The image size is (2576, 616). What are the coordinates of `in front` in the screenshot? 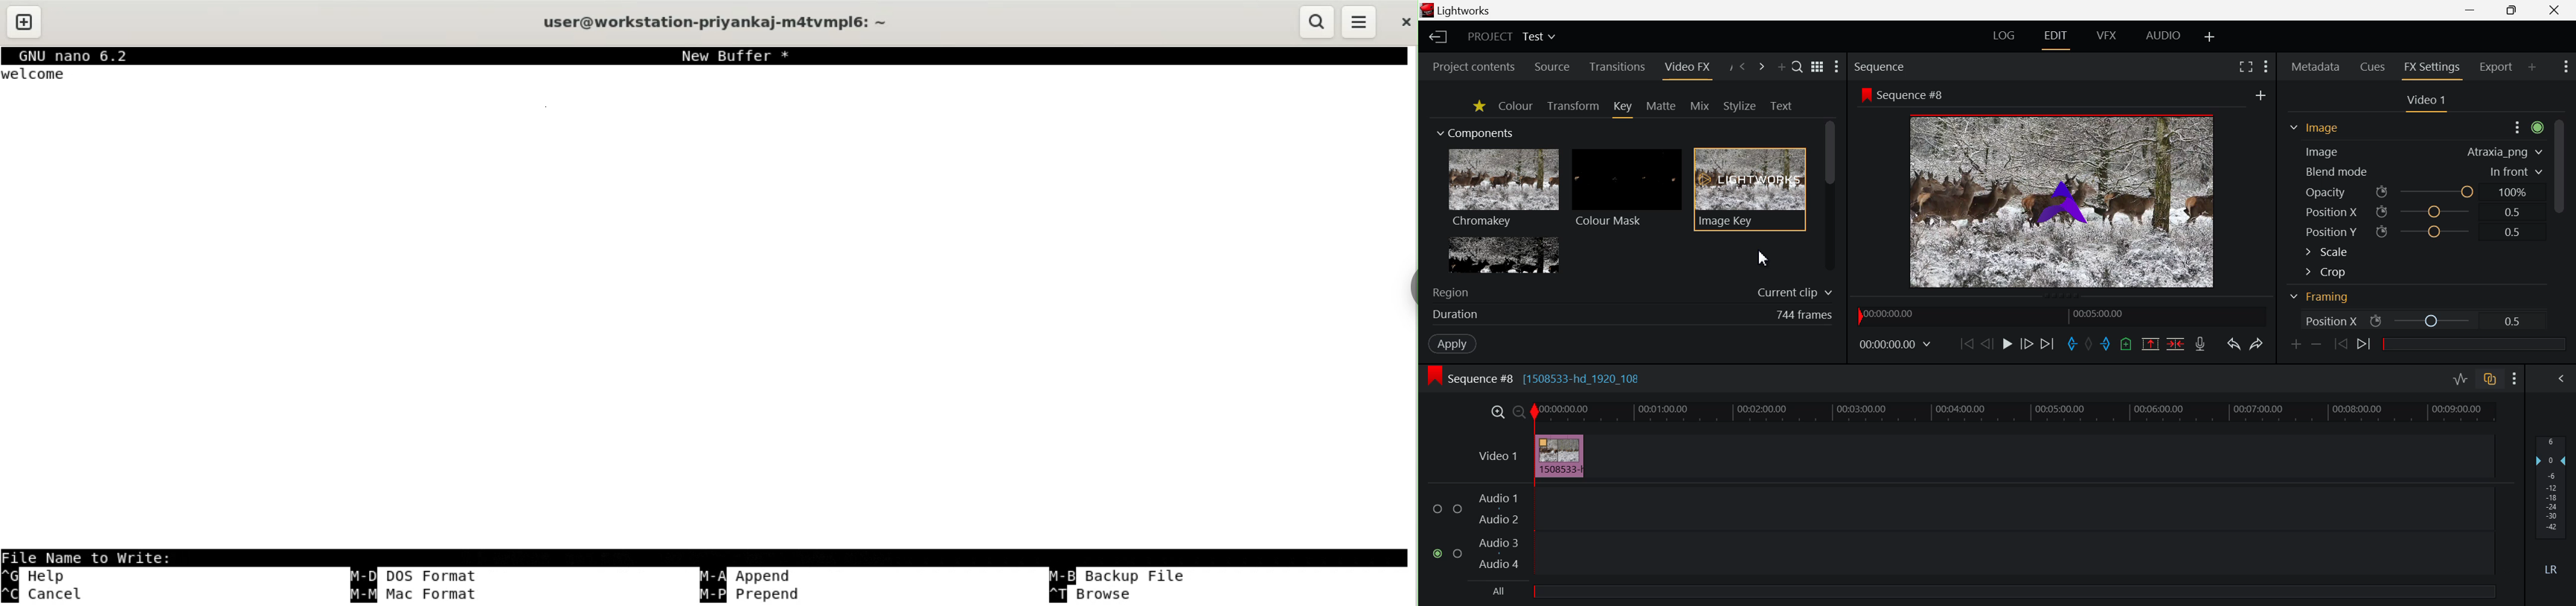 It's located at (2517, 171).